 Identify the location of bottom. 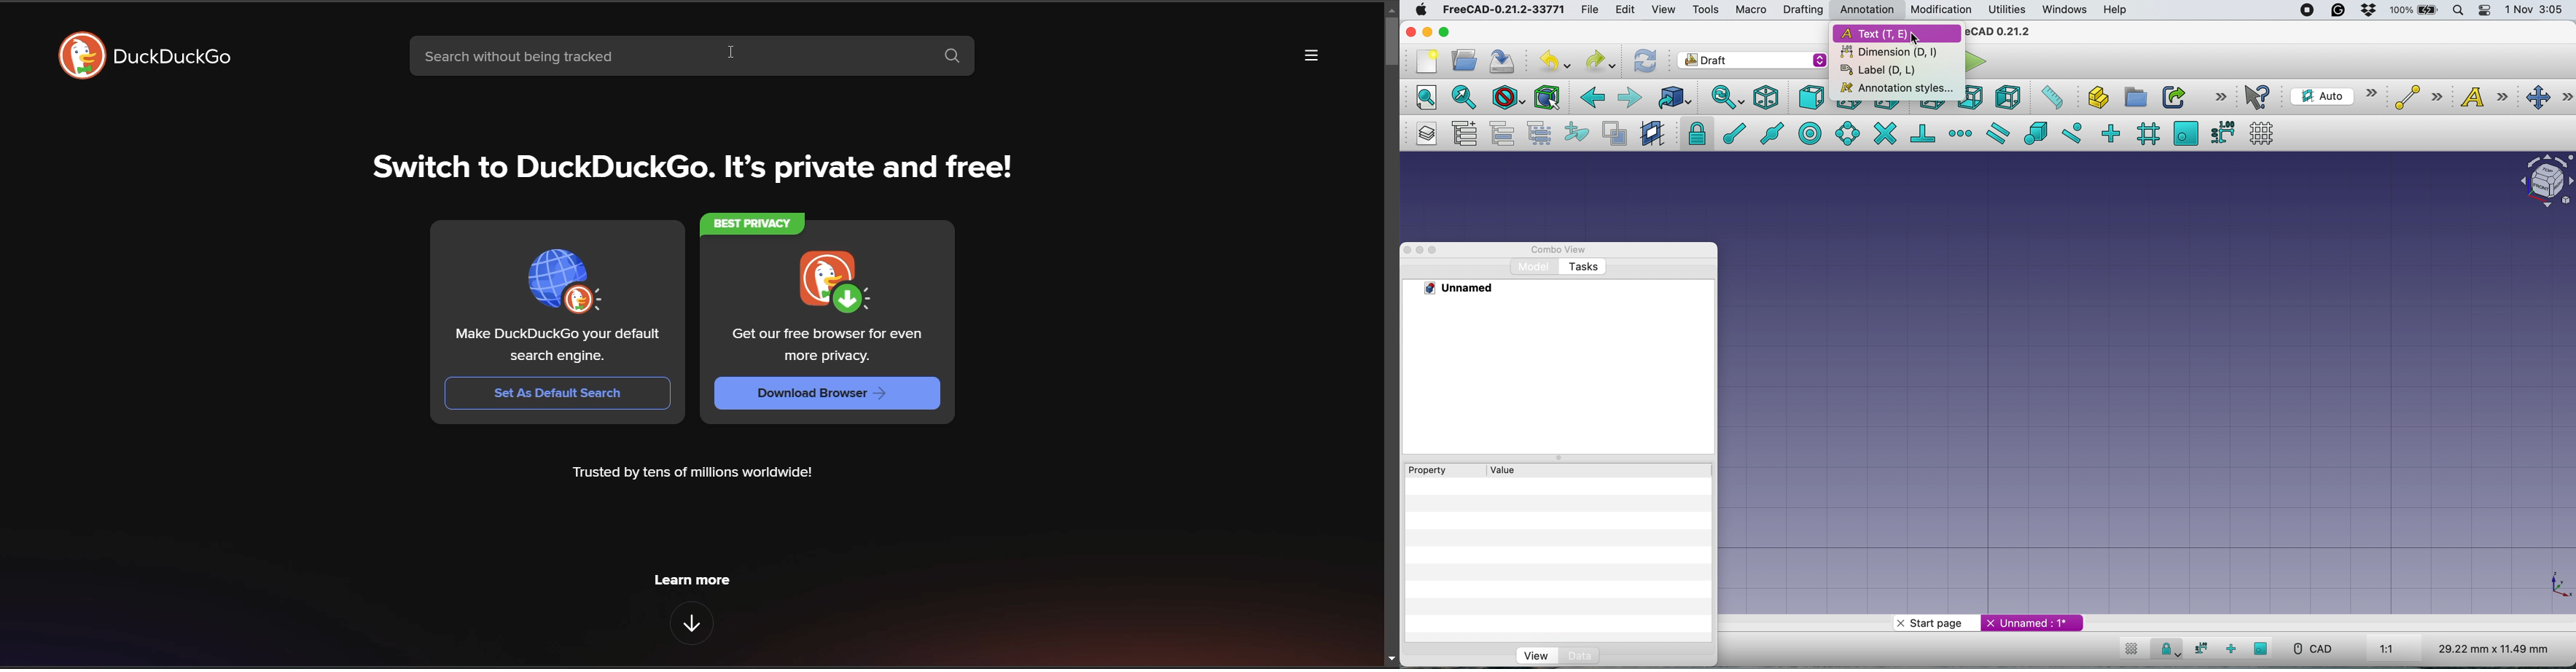
(1972, 98).